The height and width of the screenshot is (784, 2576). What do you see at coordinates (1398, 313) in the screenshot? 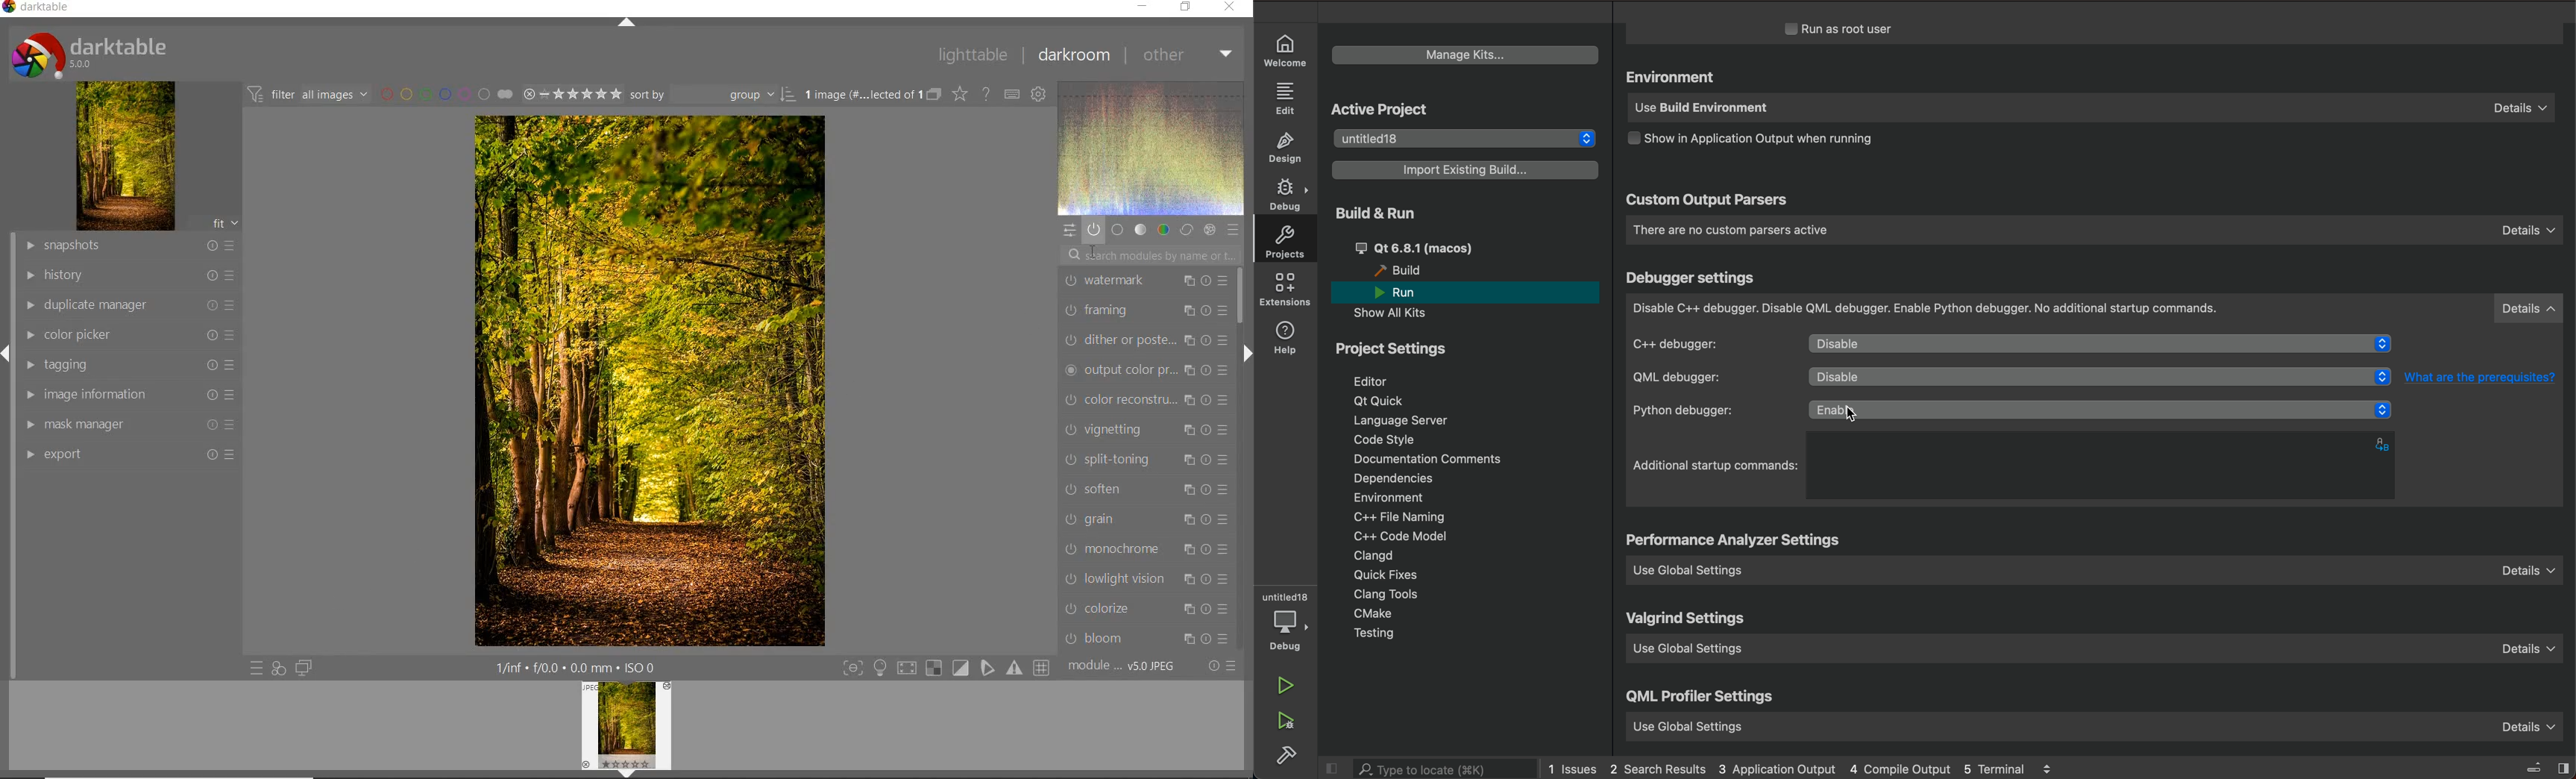
I see `show all` at bounding box center [1398, 313].